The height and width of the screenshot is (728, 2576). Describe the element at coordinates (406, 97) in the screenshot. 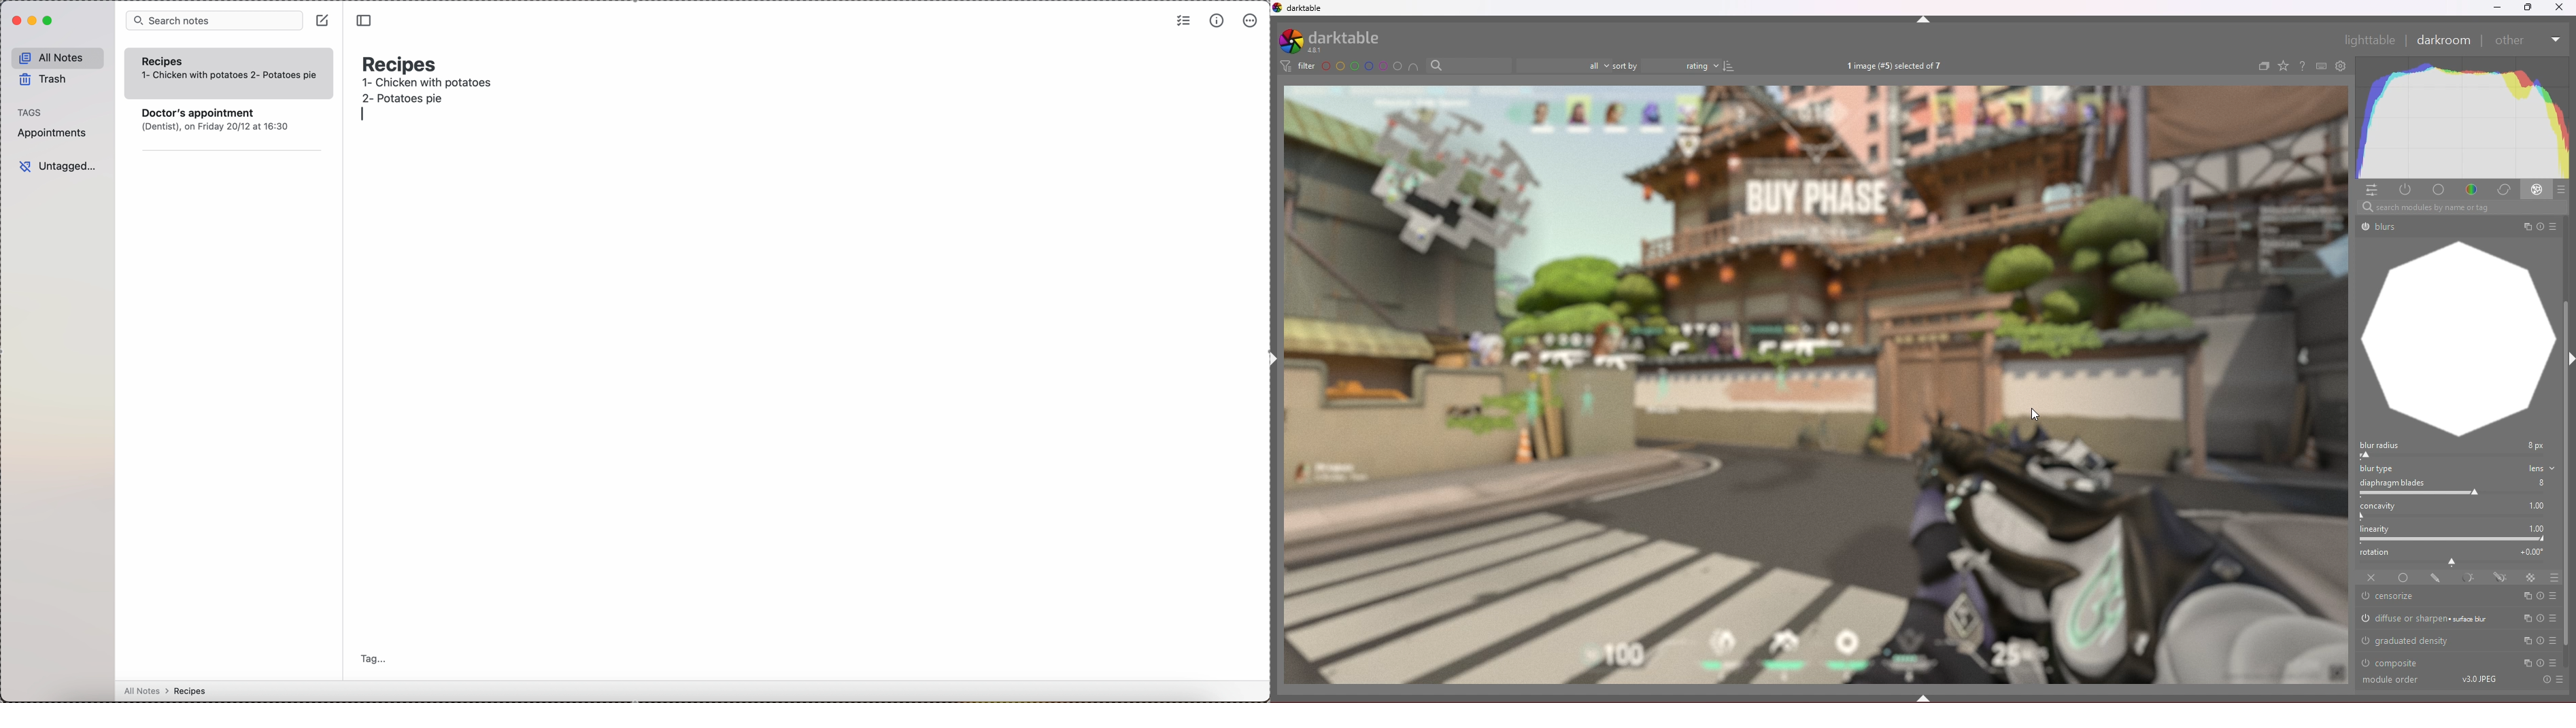

I see `second recipe` at that location.